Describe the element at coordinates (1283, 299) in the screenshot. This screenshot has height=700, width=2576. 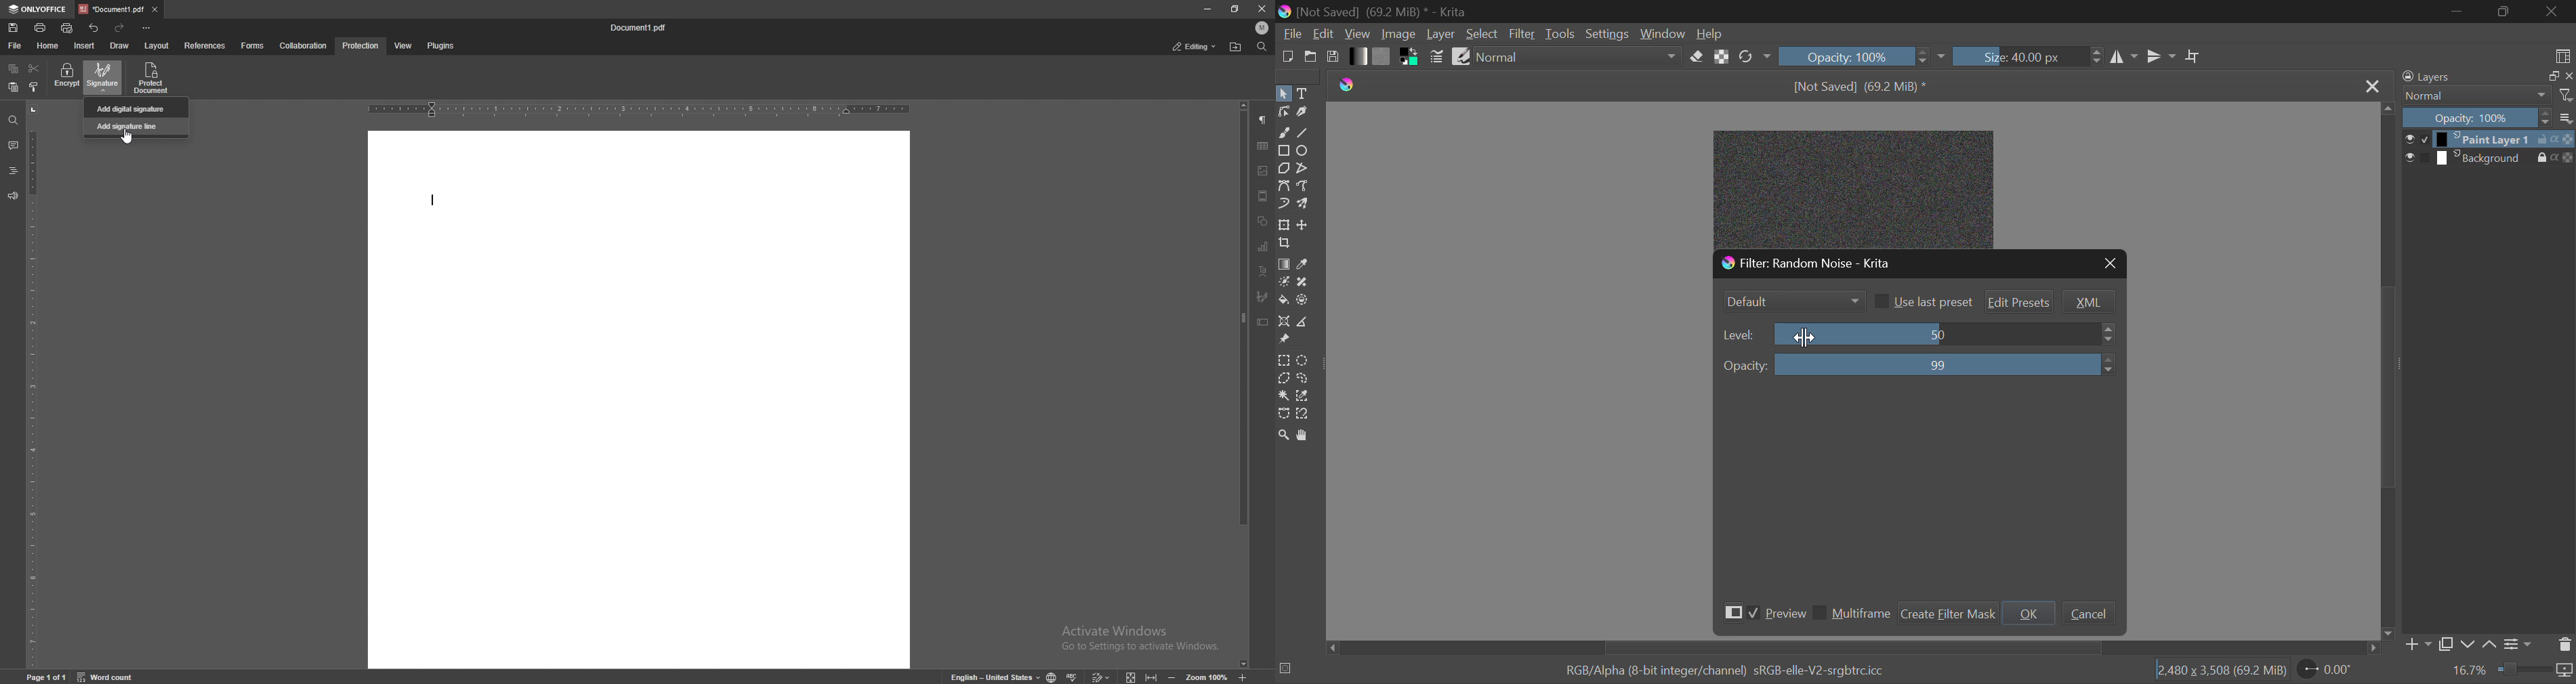
I see `Fill` at that location.